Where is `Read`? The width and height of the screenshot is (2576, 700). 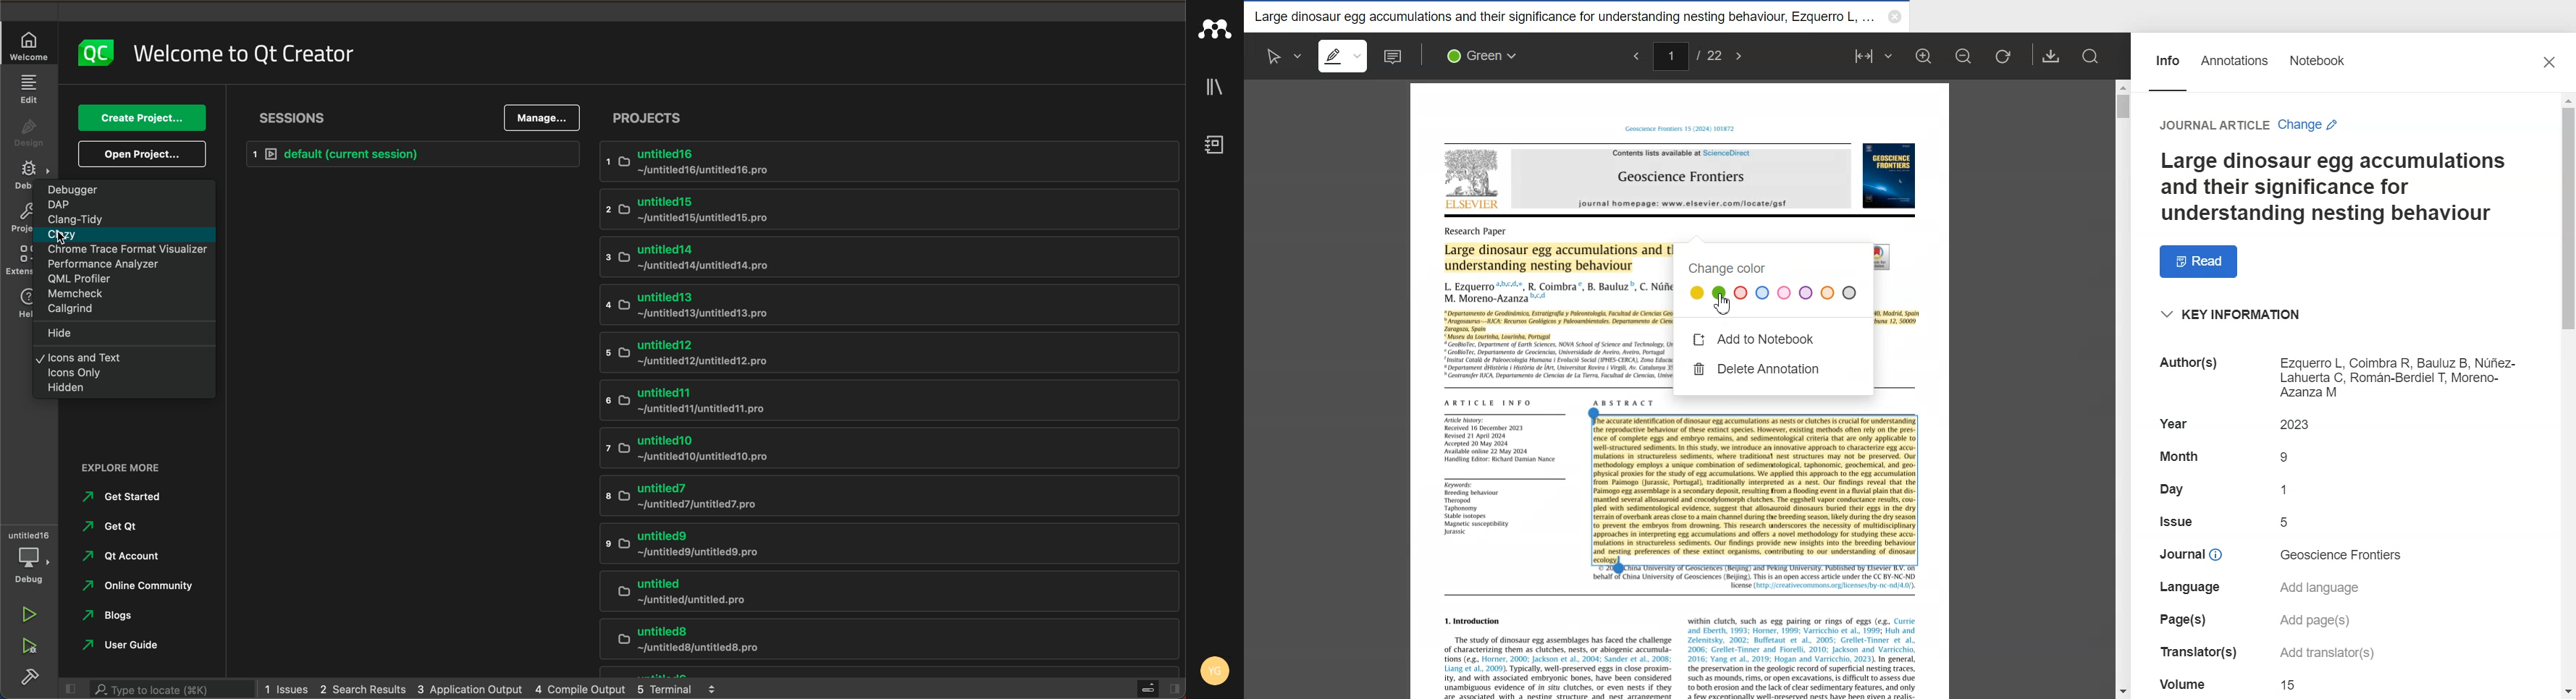 Read is located at coordinates (2200, 261).